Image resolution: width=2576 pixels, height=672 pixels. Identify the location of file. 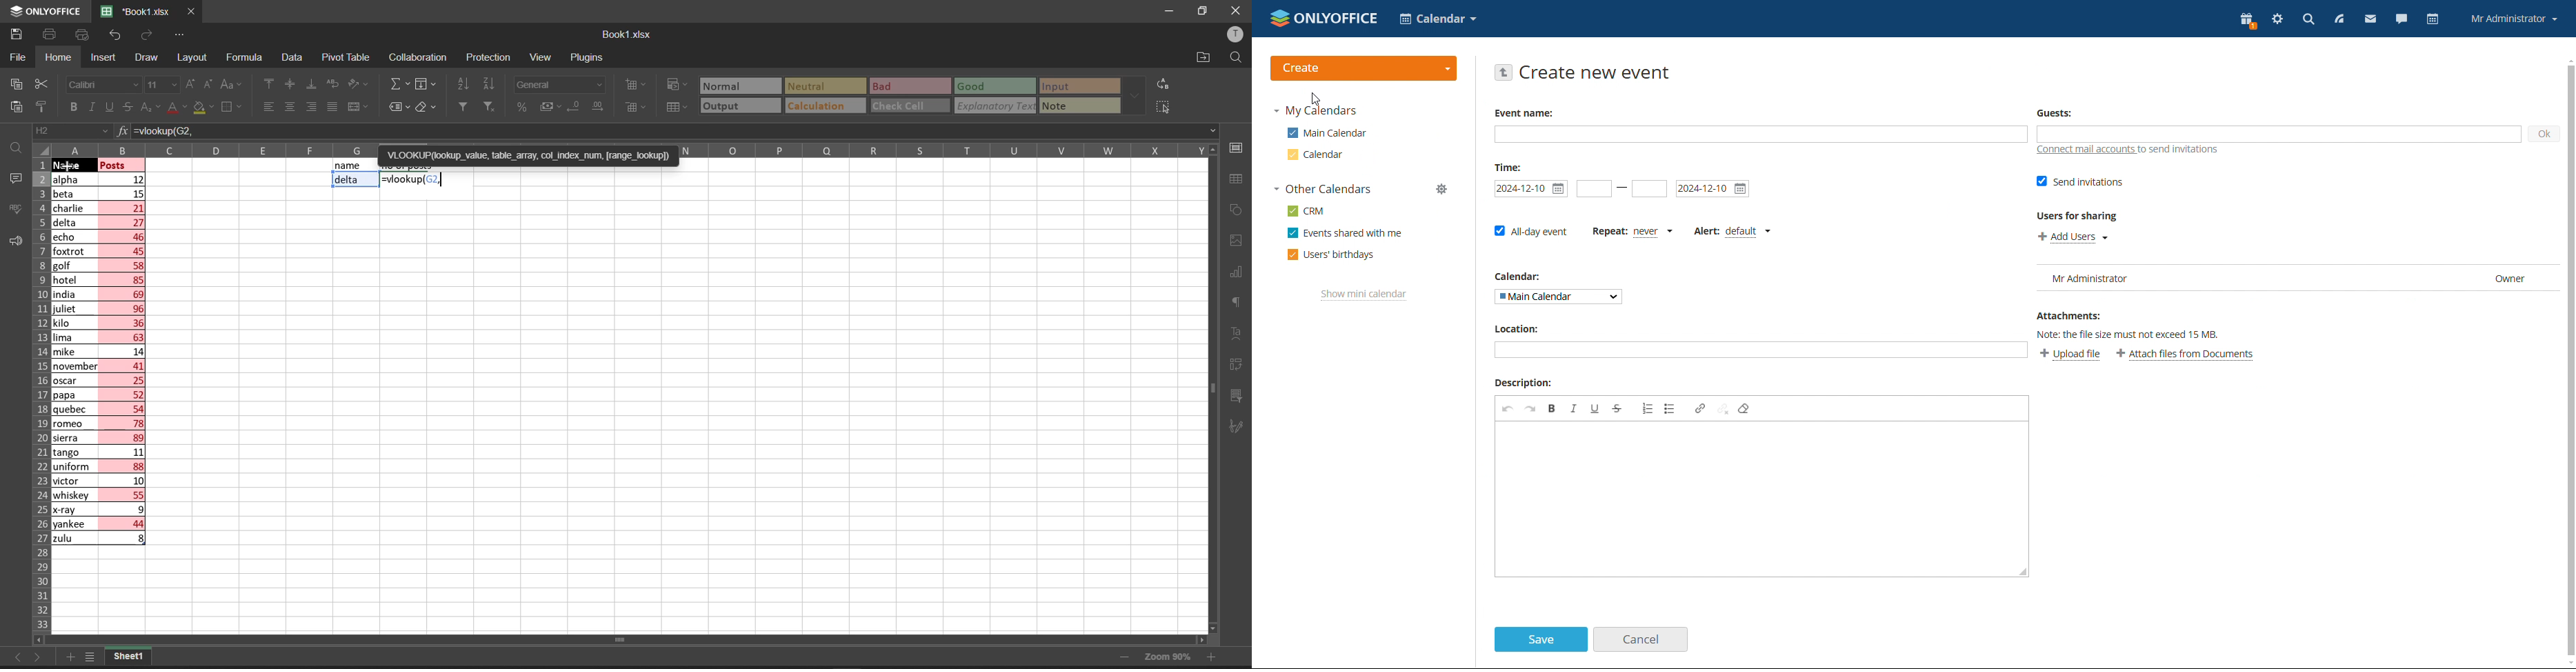
(19, 56).